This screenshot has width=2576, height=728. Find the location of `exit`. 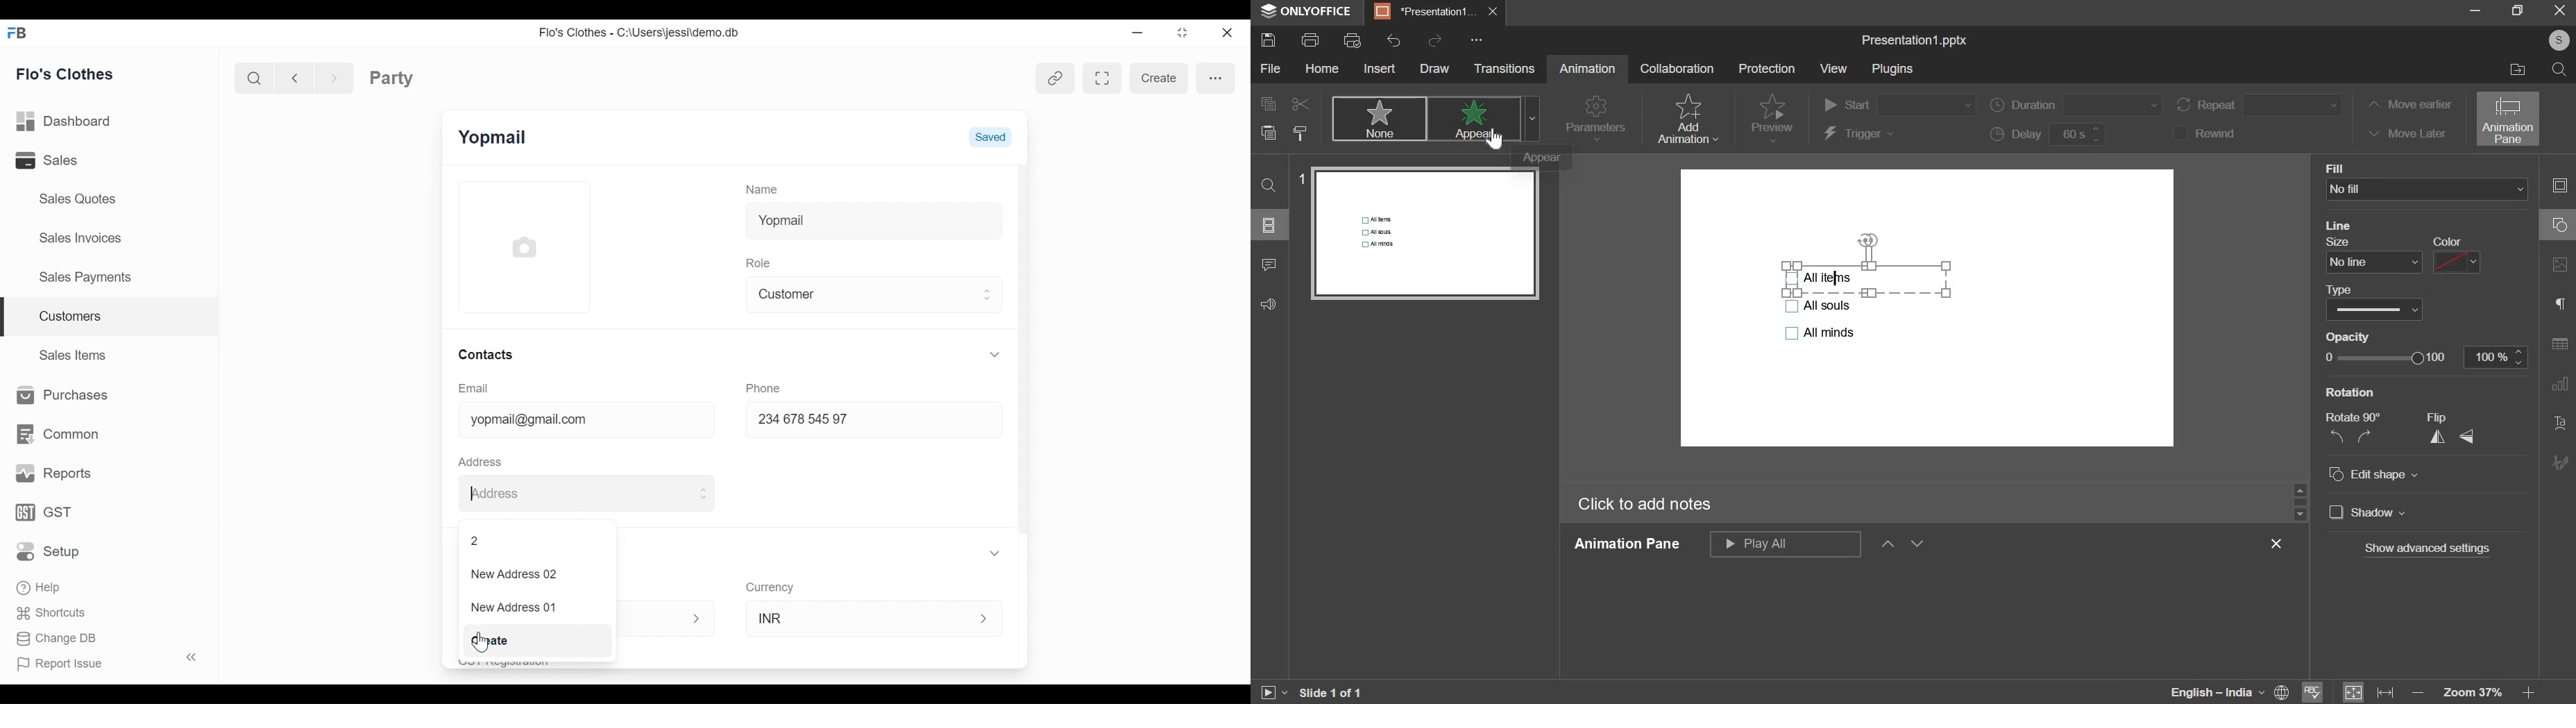

exit is located at coordinates (2278, 543).